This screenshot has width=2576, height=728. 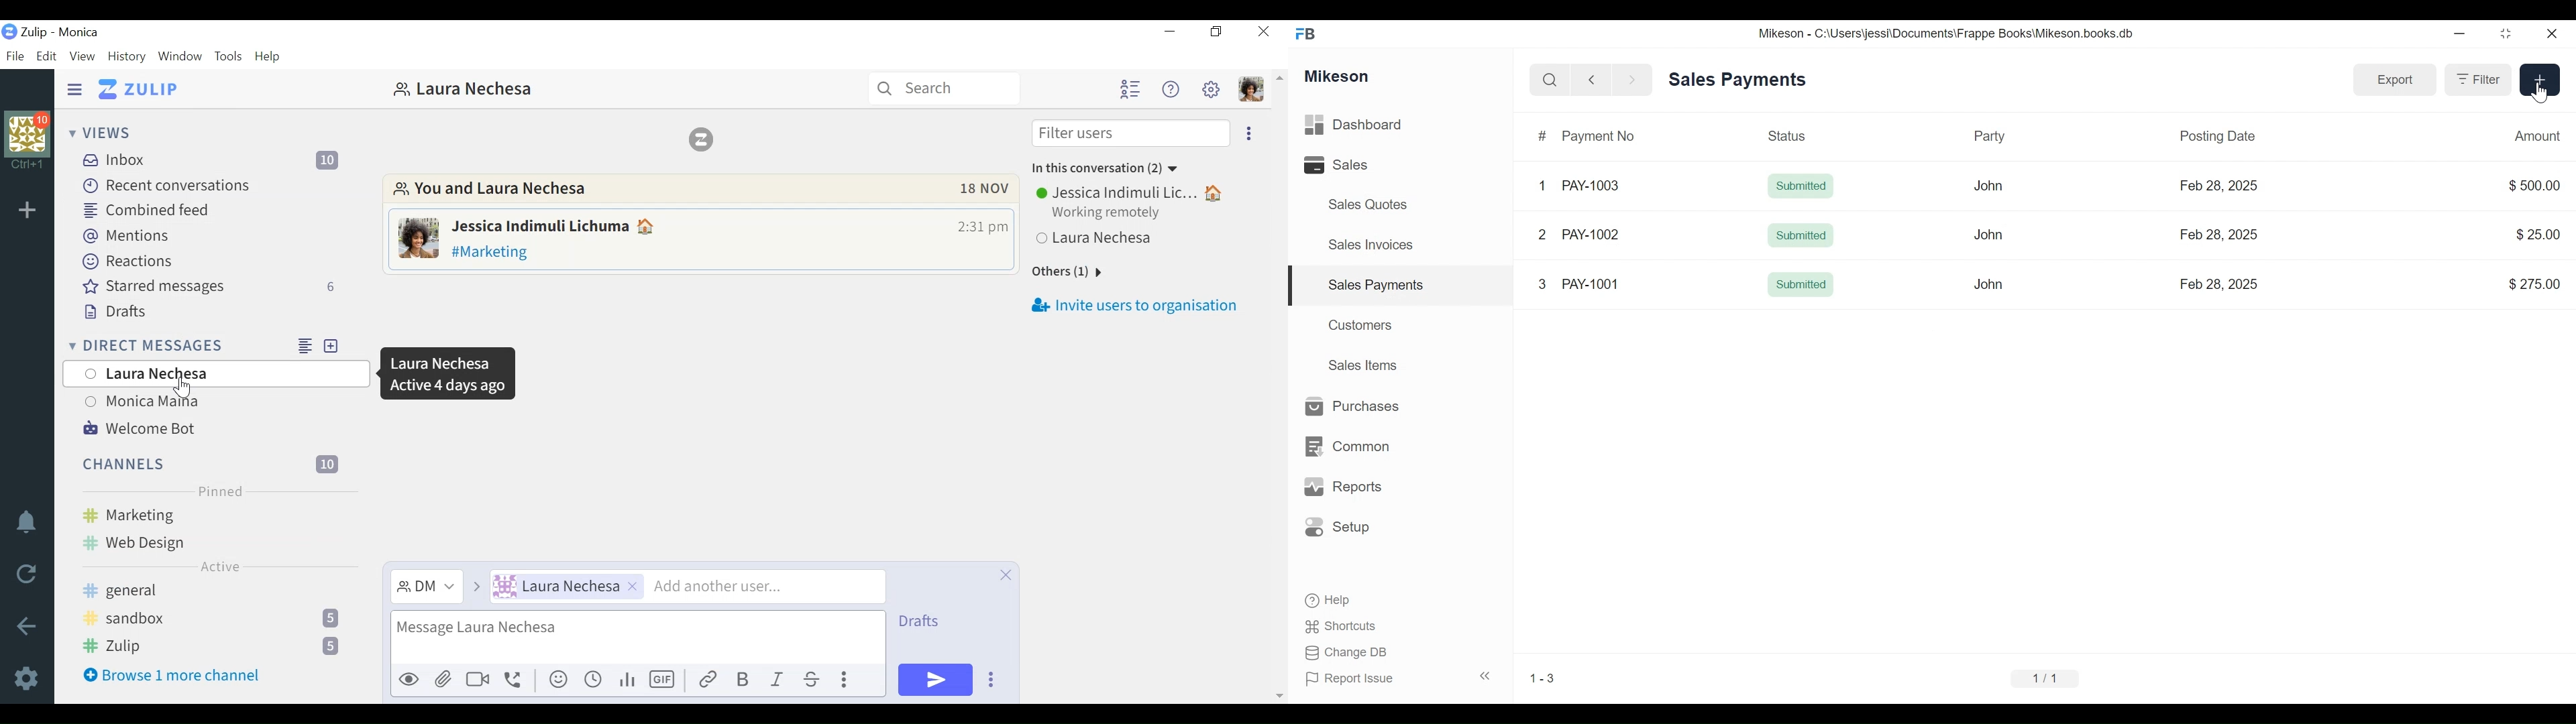 What do you see at coordinates (1309, 32) in the screenshot?
I see `FB` at bounding box center [1309, 32].